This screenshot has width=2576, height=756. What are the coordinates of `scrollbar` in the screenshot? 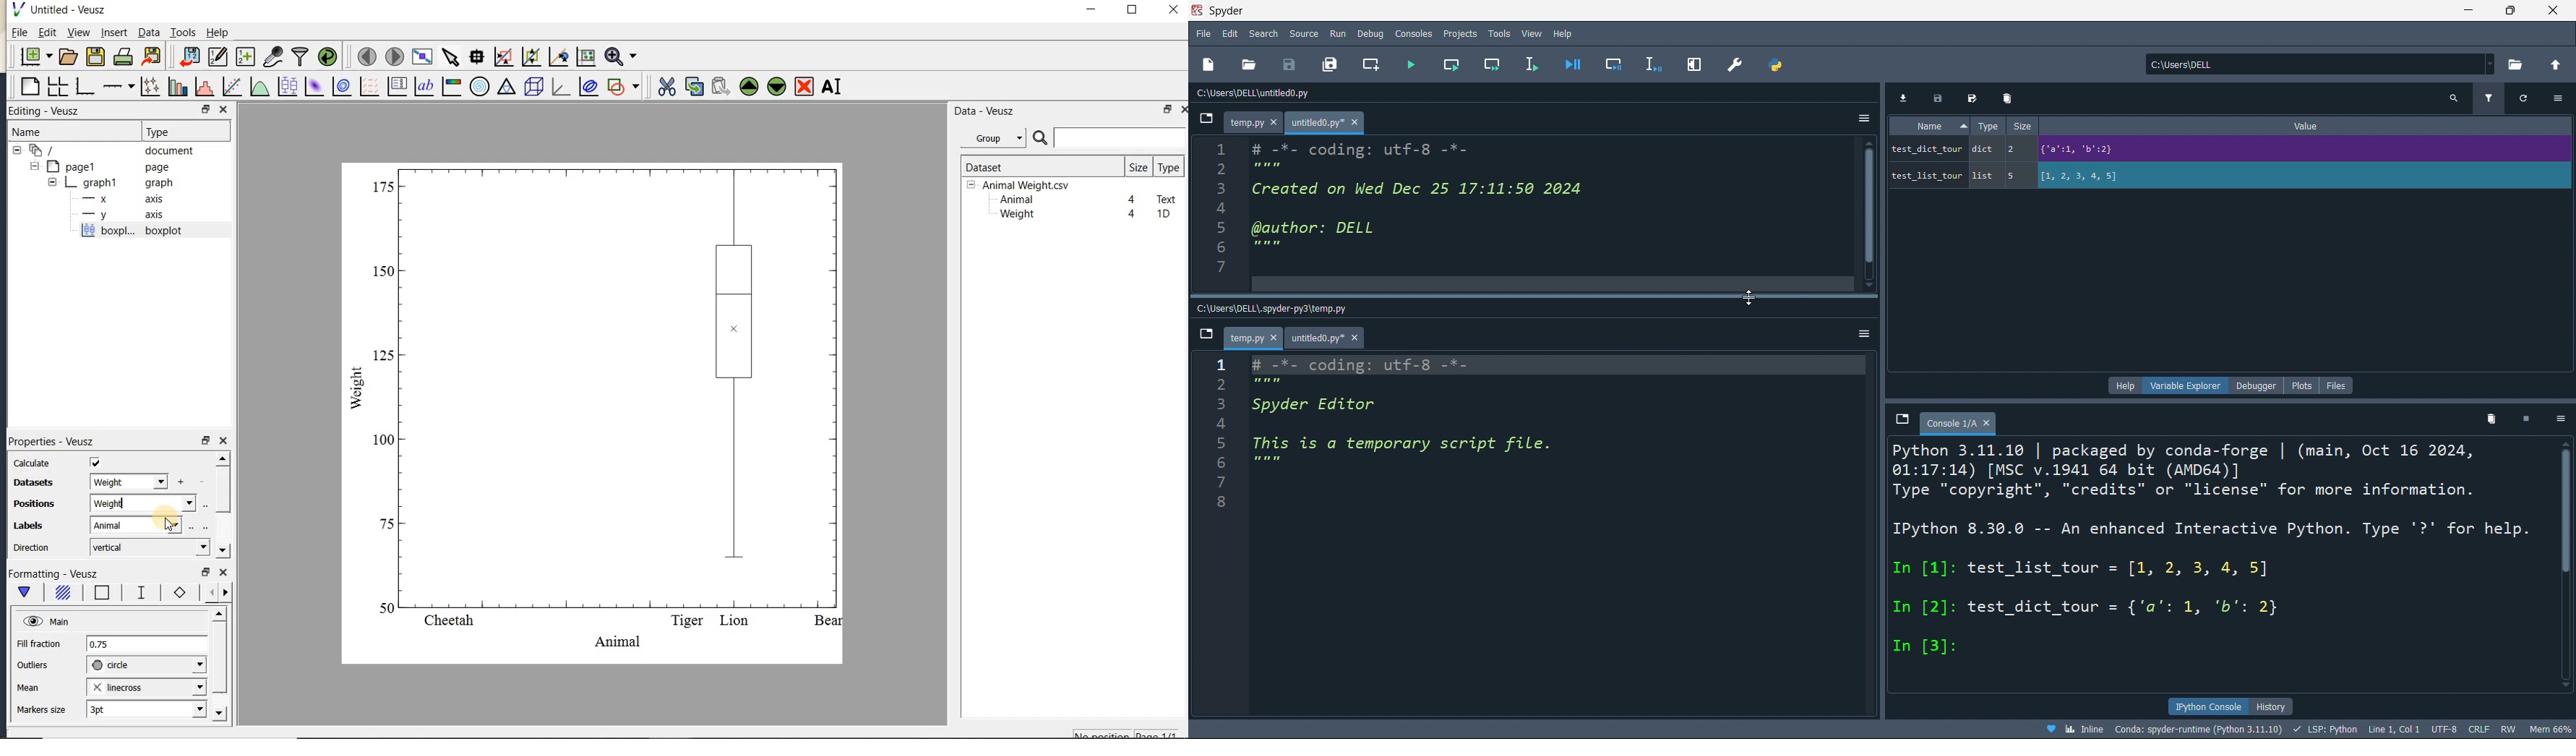 It's located at (219, 665).